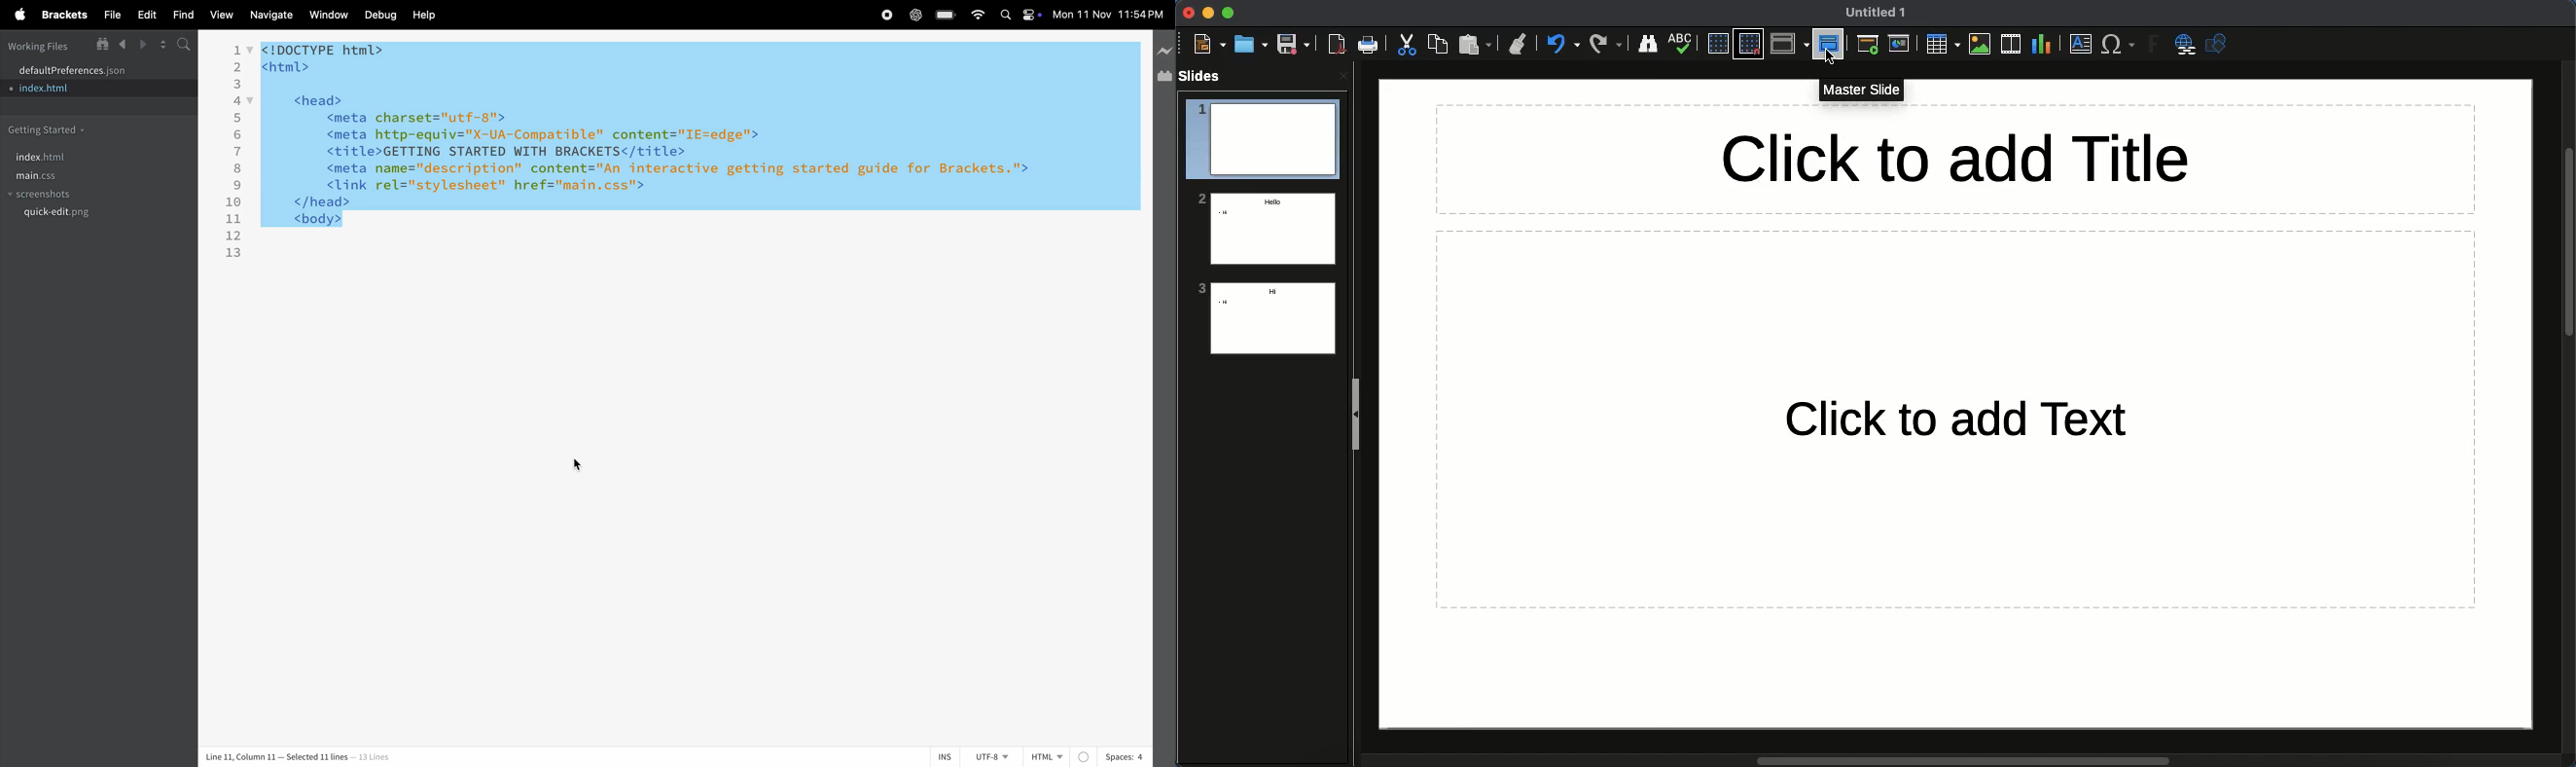 The image size is (2576, 784). I want to click on Maximize, so click(1228, 14).